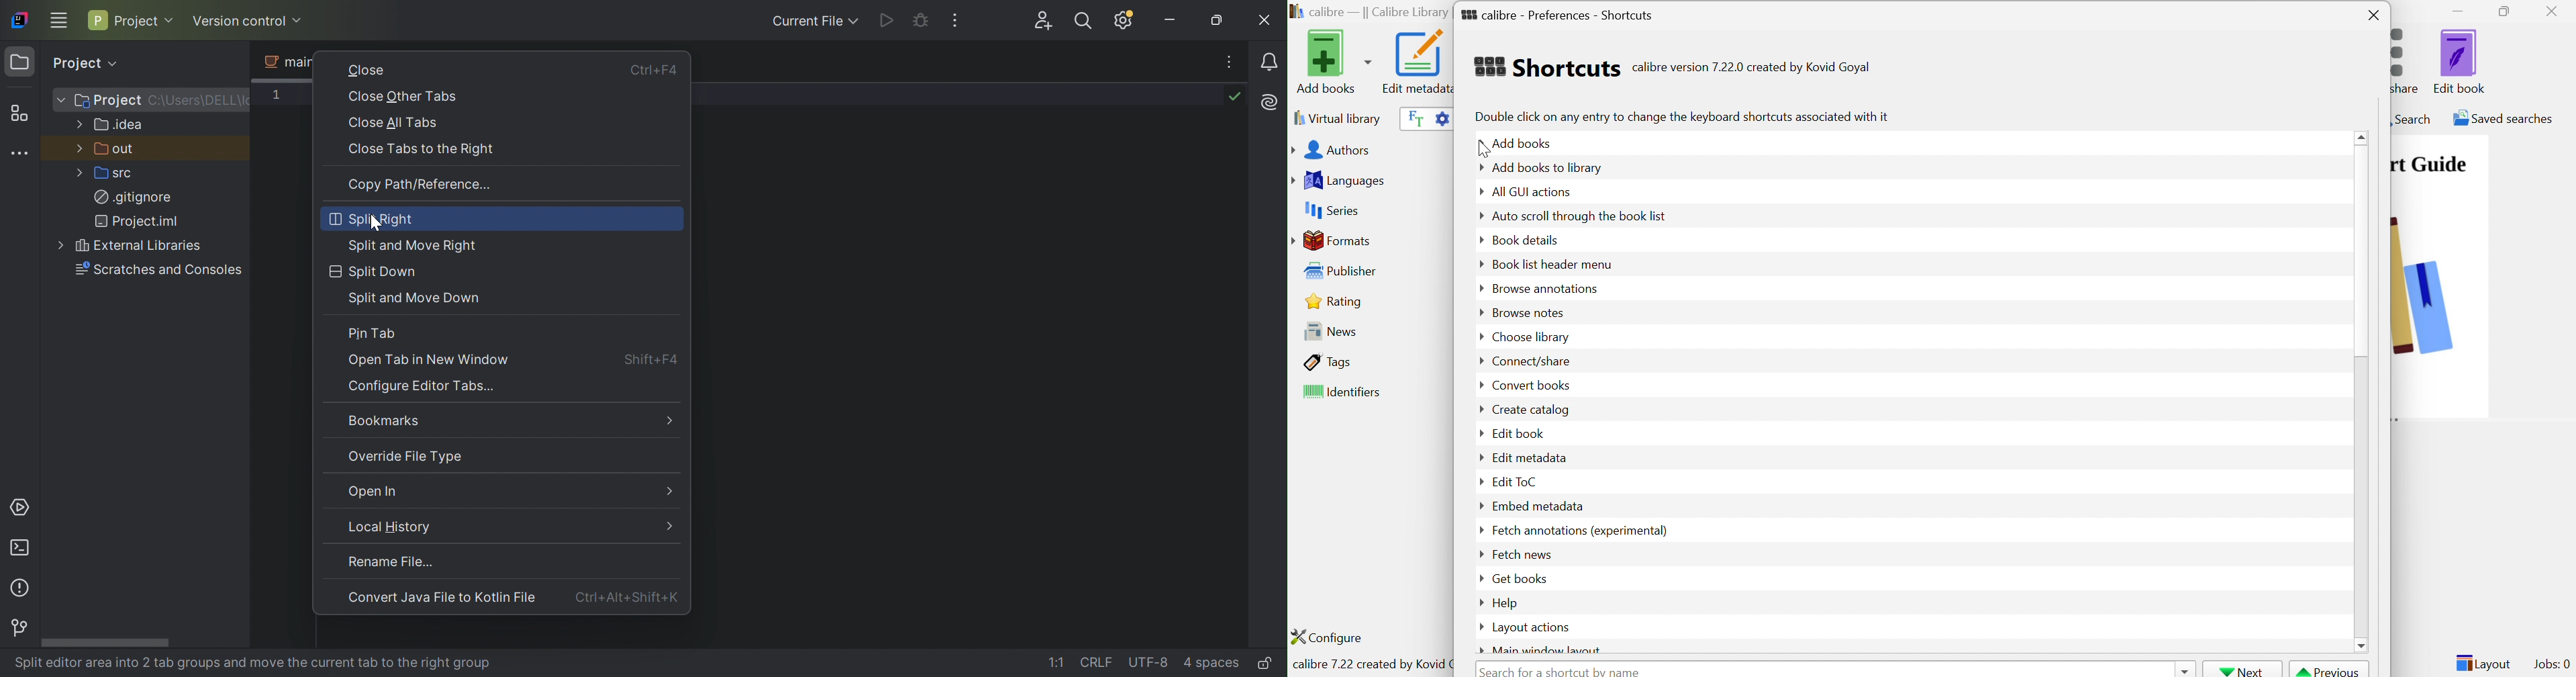 This screenshot has height=700, width=2576. Describe the element at coordinates (1326, 330) in the screenshot. I see `News` at that location.